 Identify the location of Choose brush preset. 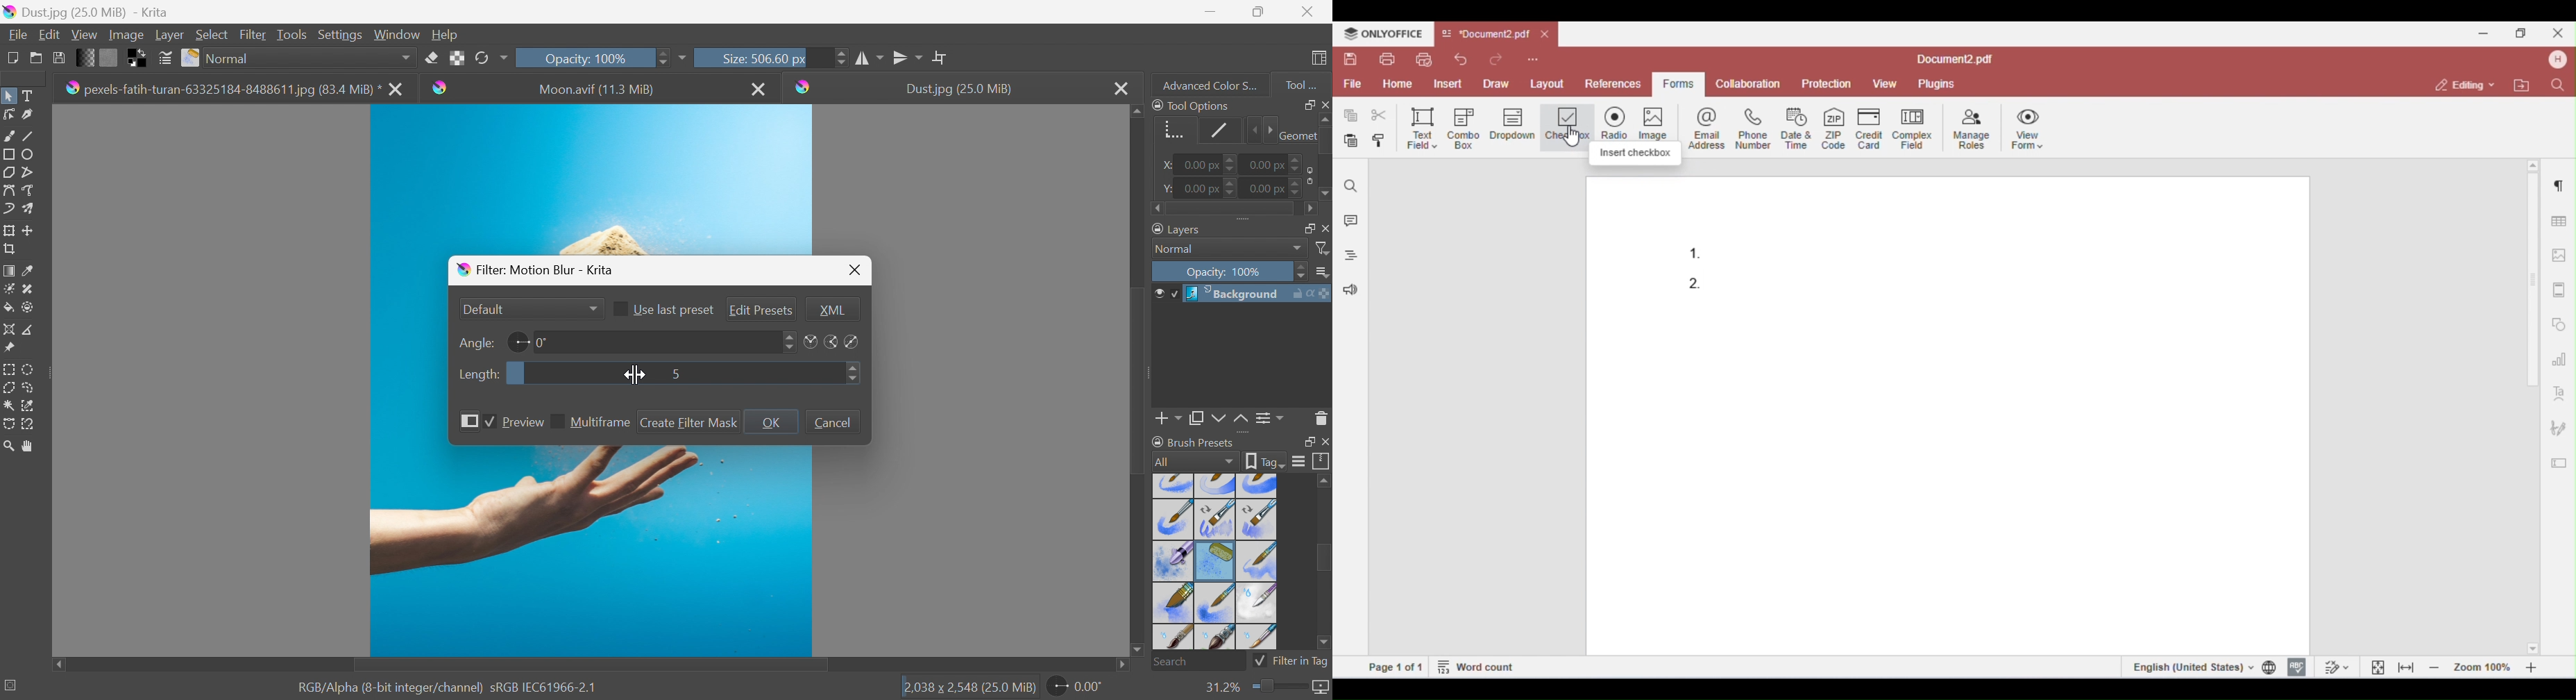
(192, 58).